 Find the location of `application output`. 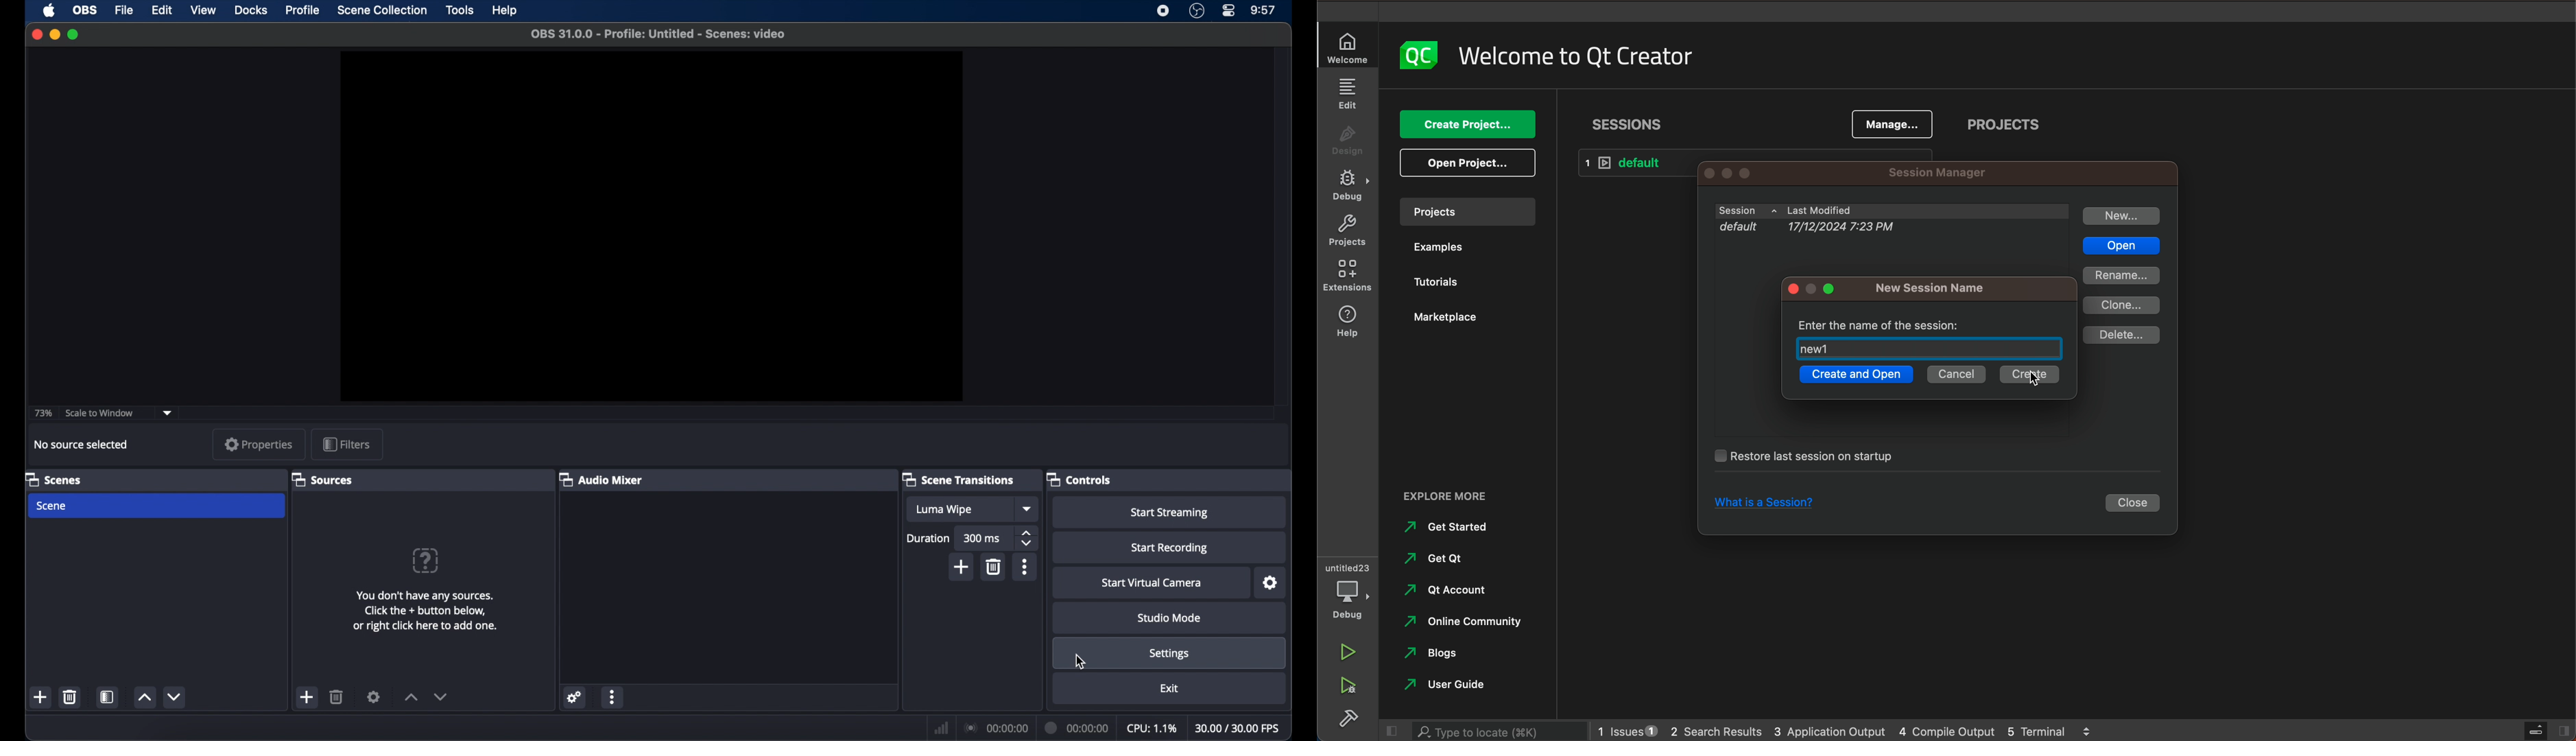

application output is located at coordinates (1831, 729).